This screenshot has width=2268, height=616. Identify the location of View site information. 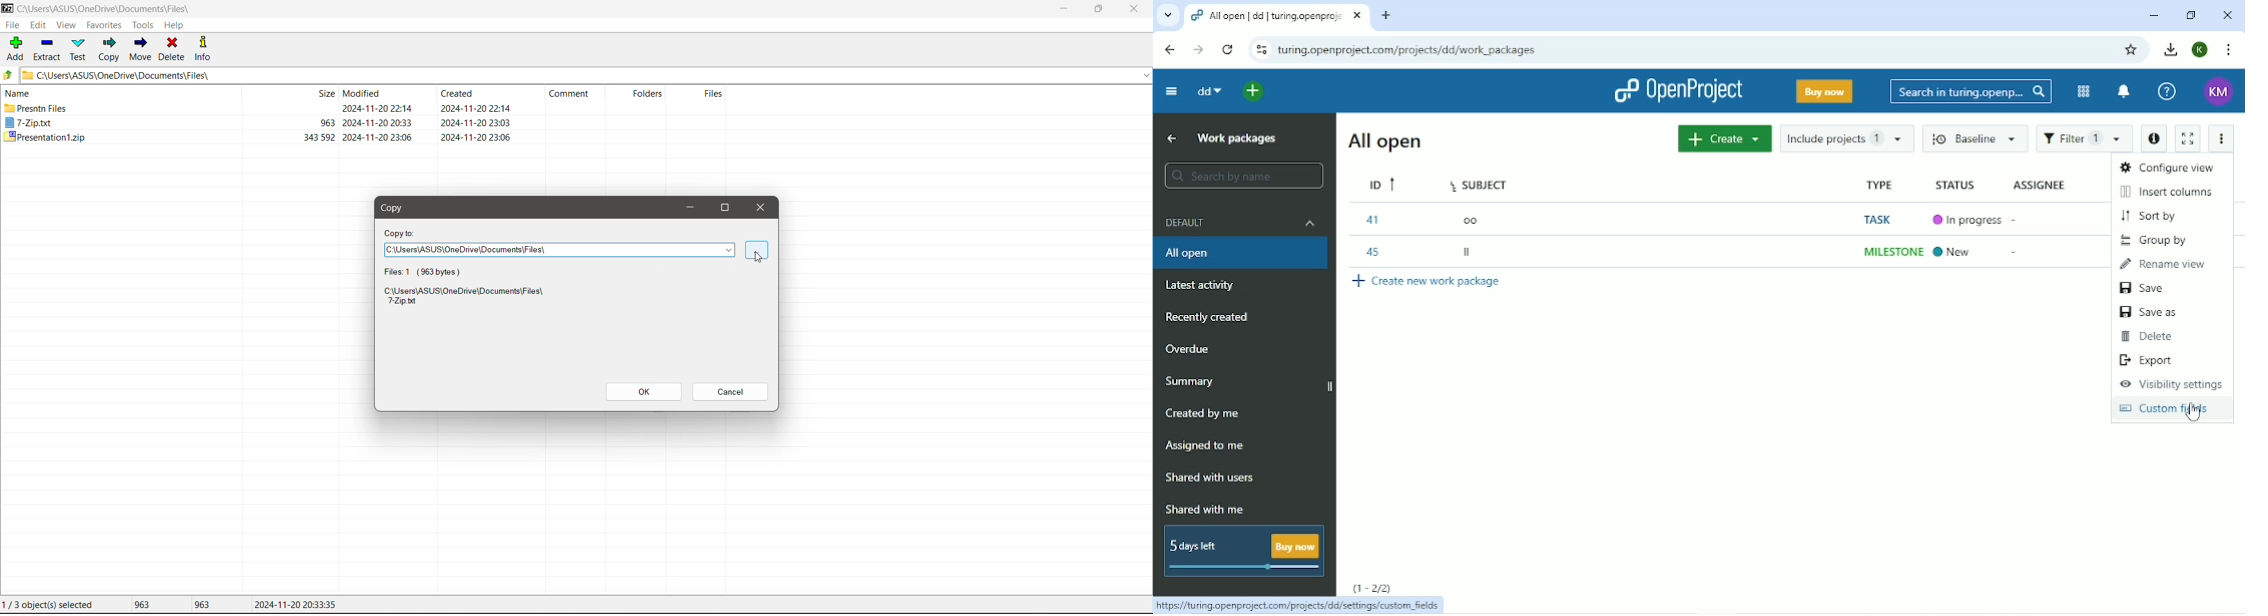
(1261, 49).